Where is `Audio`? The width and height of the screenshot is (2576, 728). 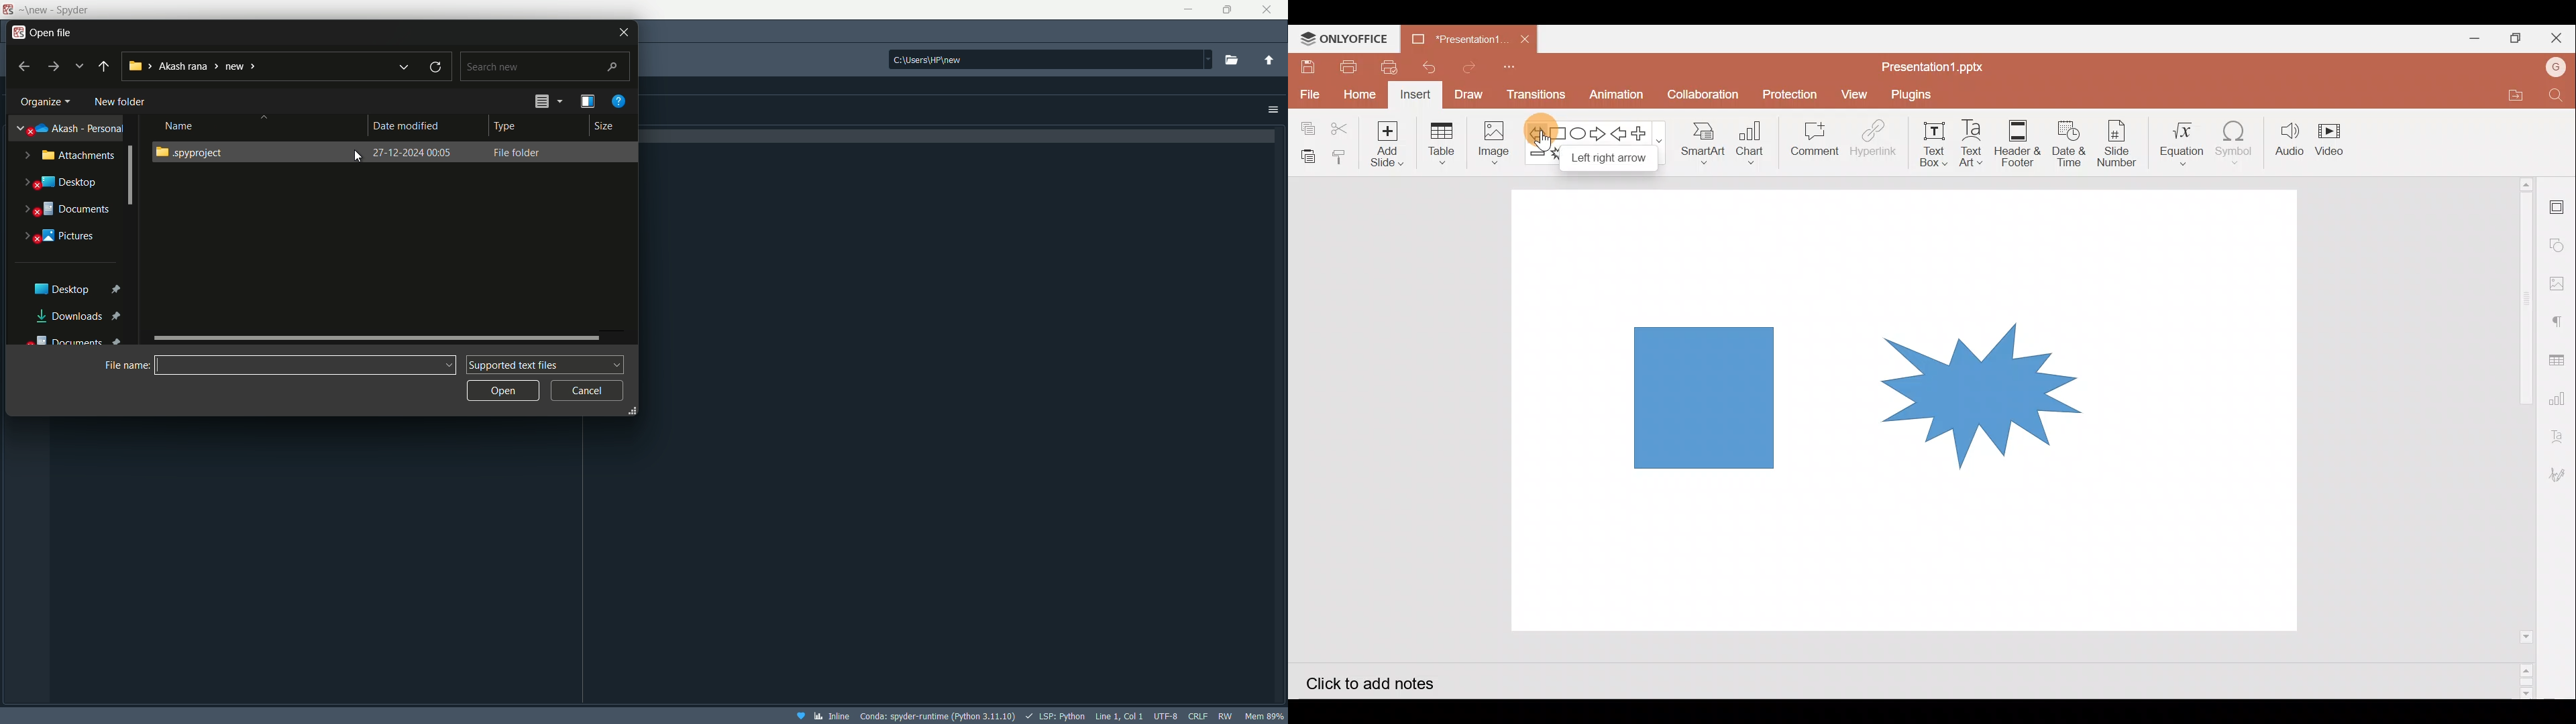 Audio is located at coordinates (2291, 139).